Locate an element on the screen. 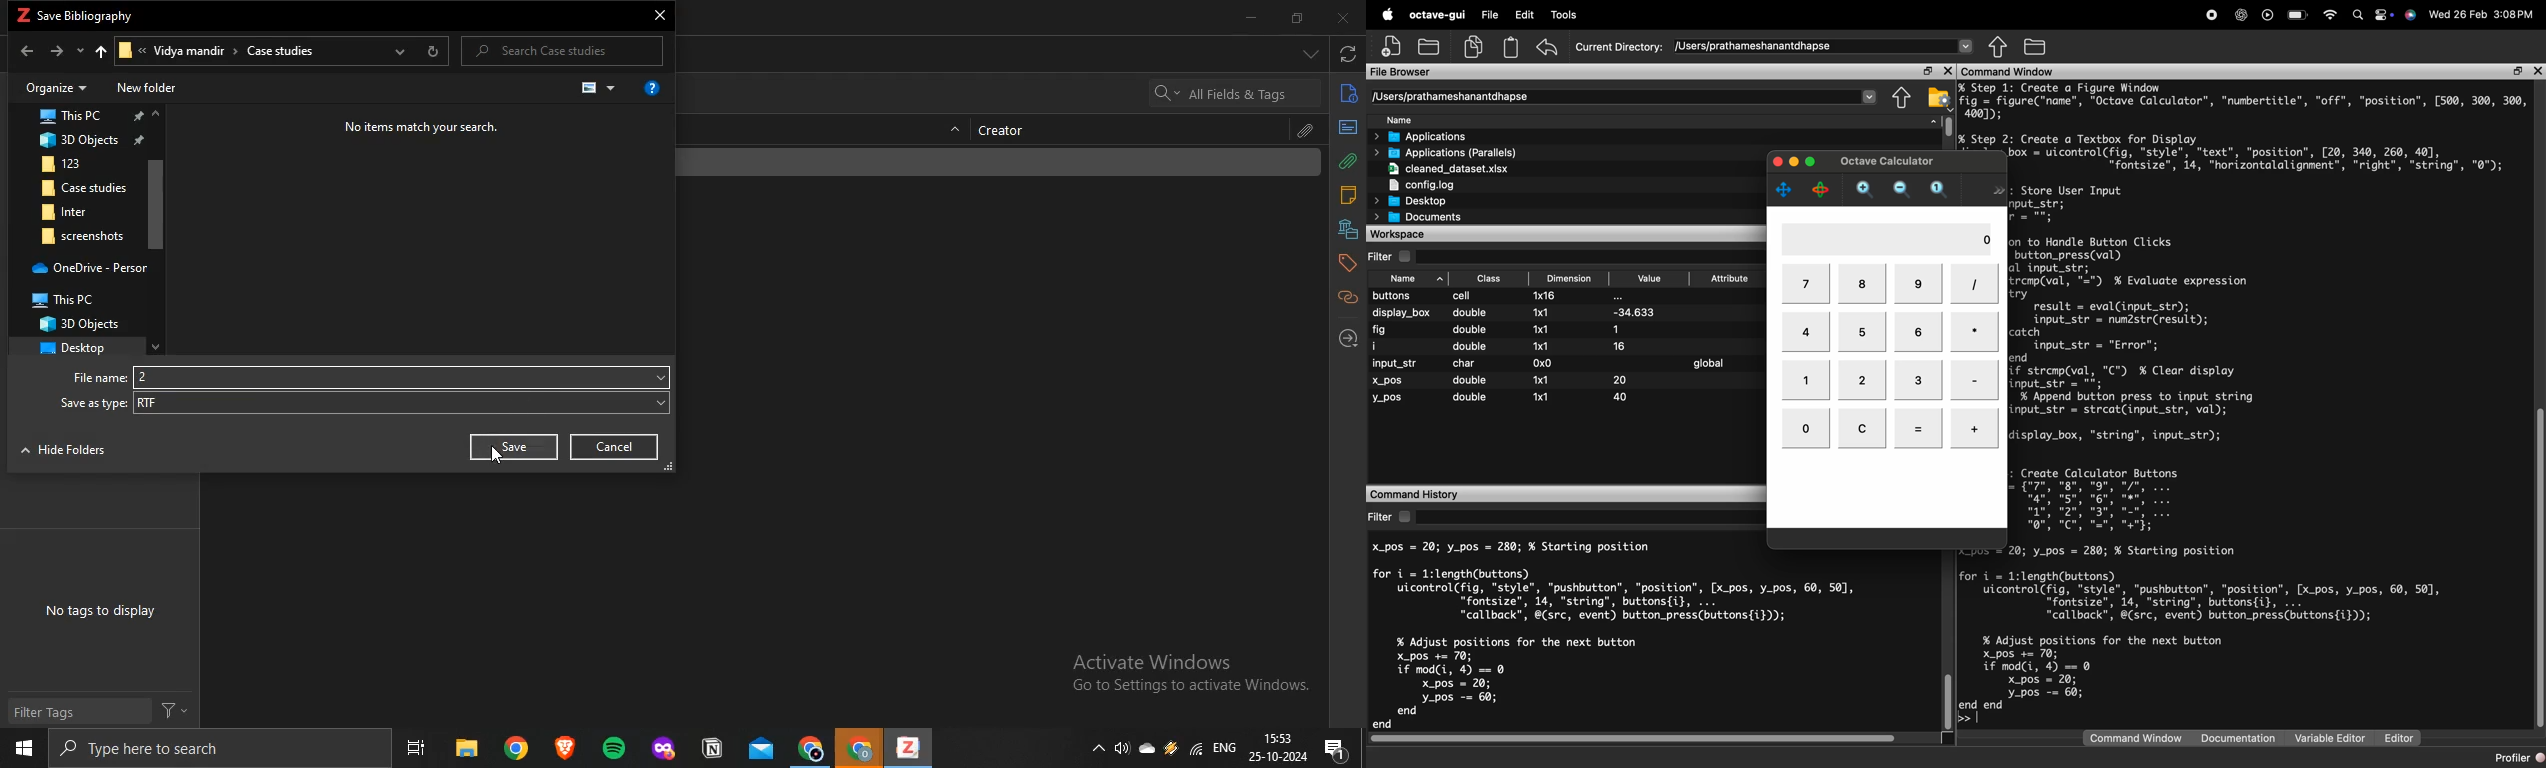  filter is located at coordinates (177, 709).